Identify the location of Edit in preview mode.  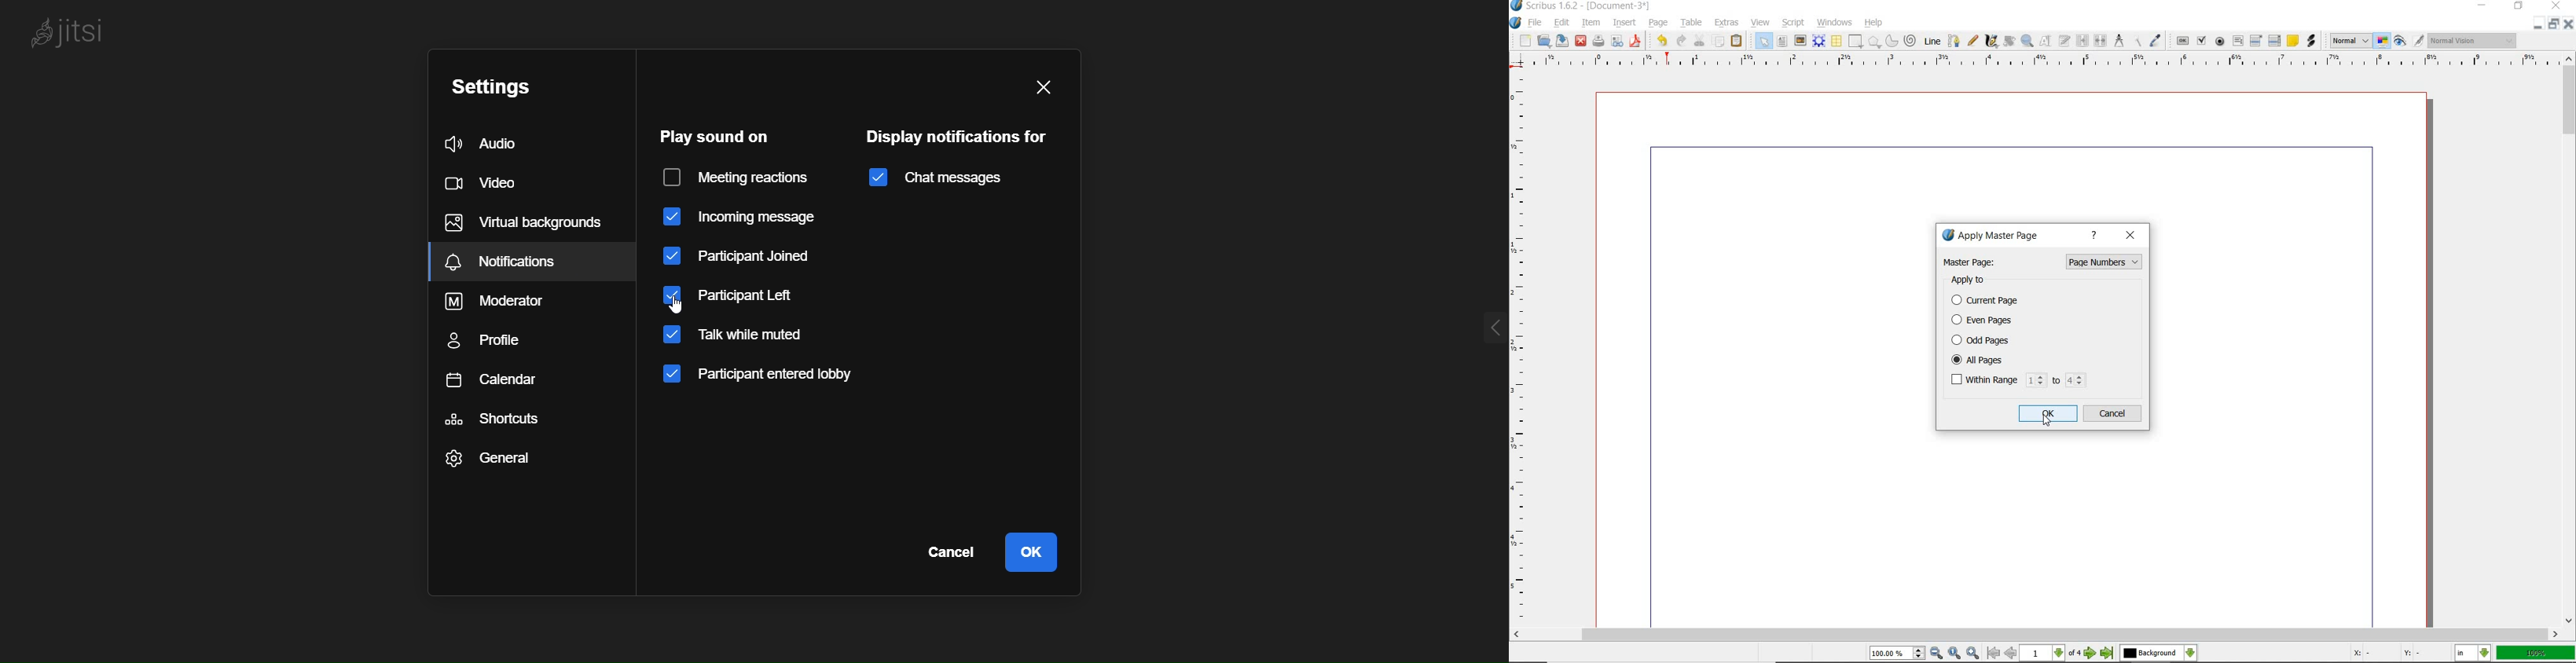
(2419, 41).